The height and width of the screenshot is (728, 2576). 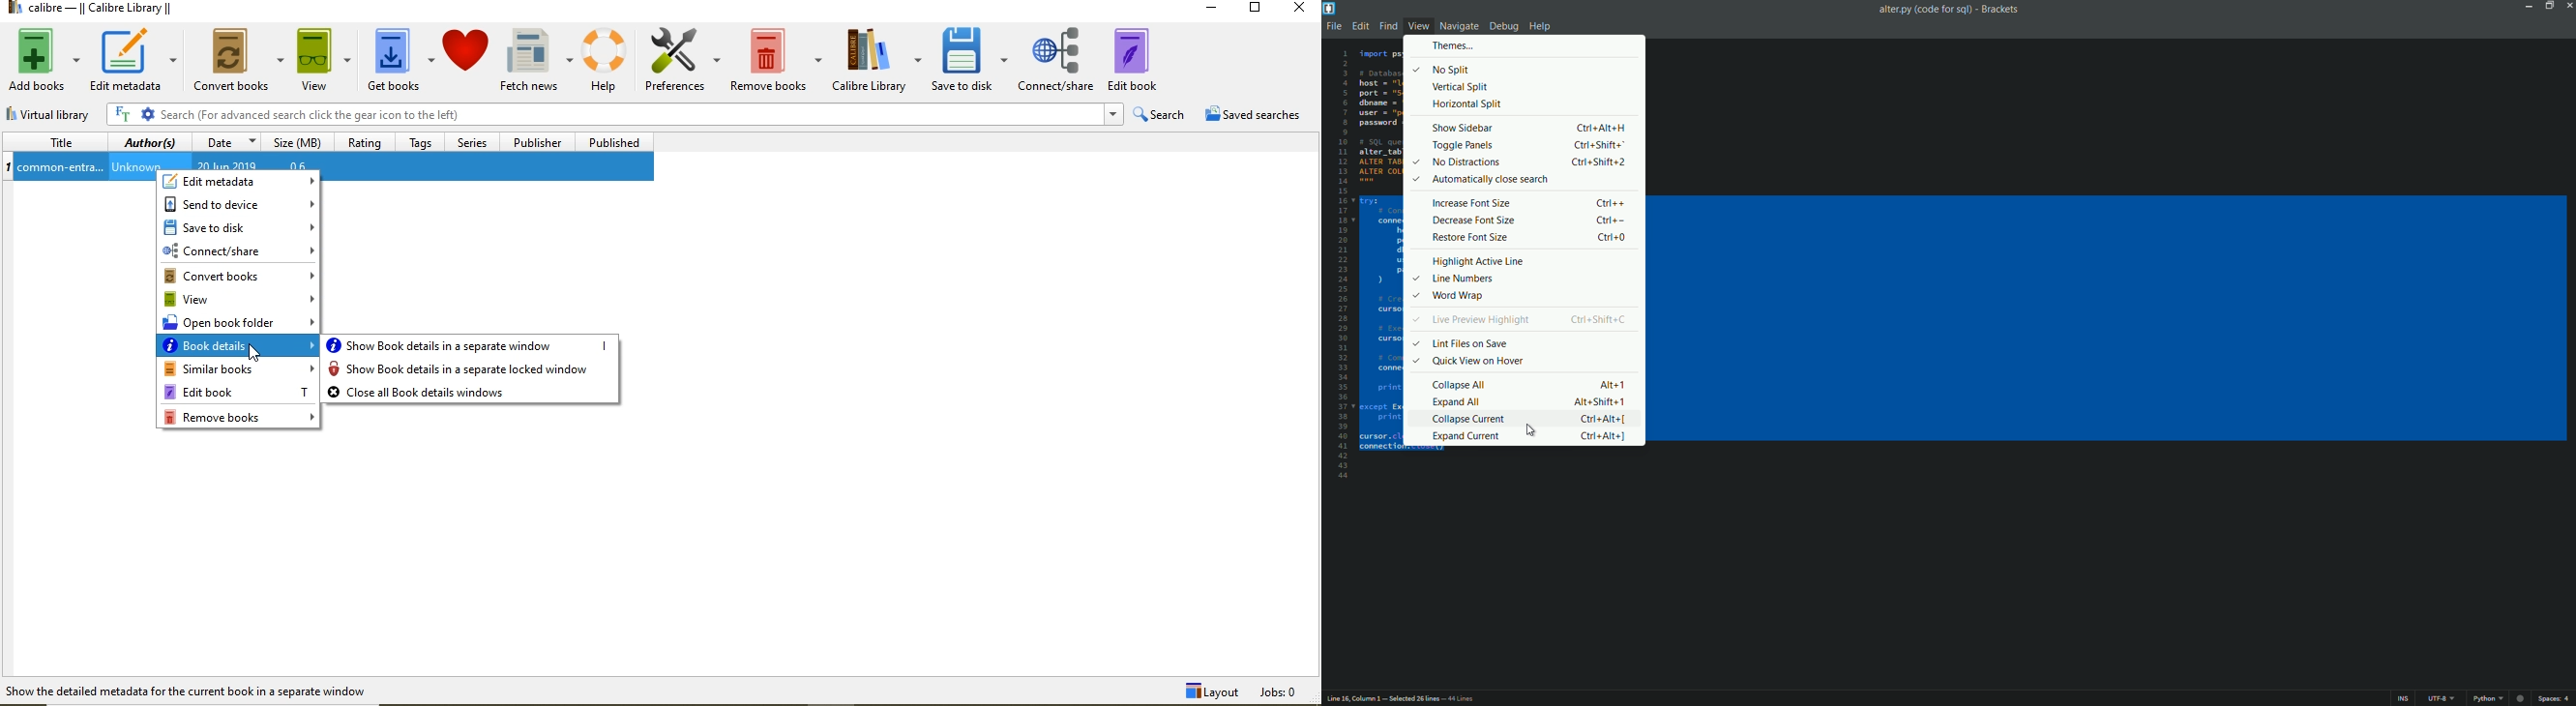 I want to click on keyboard shortcut, so click(x=1603, y=129).